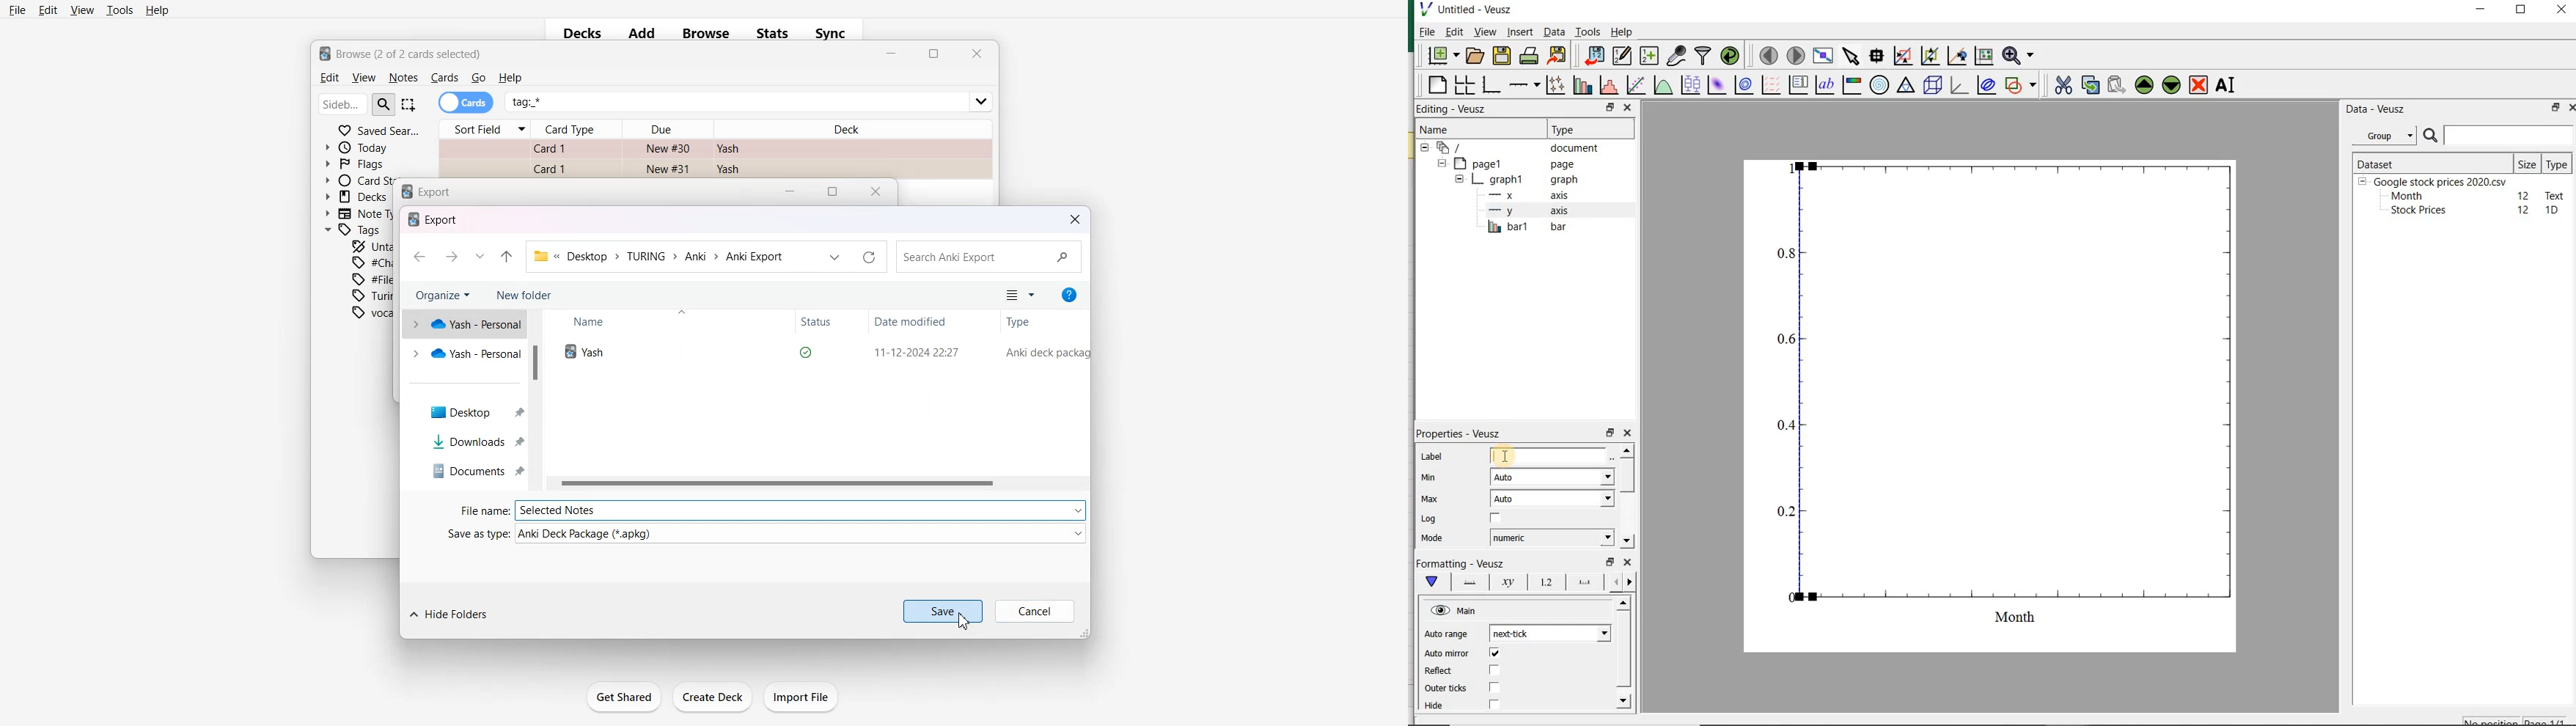 This screenshot has width=2576, height=728. Describe the element at coordinates (451, 256) in the screenshot. I see `Go Forward` at that location.